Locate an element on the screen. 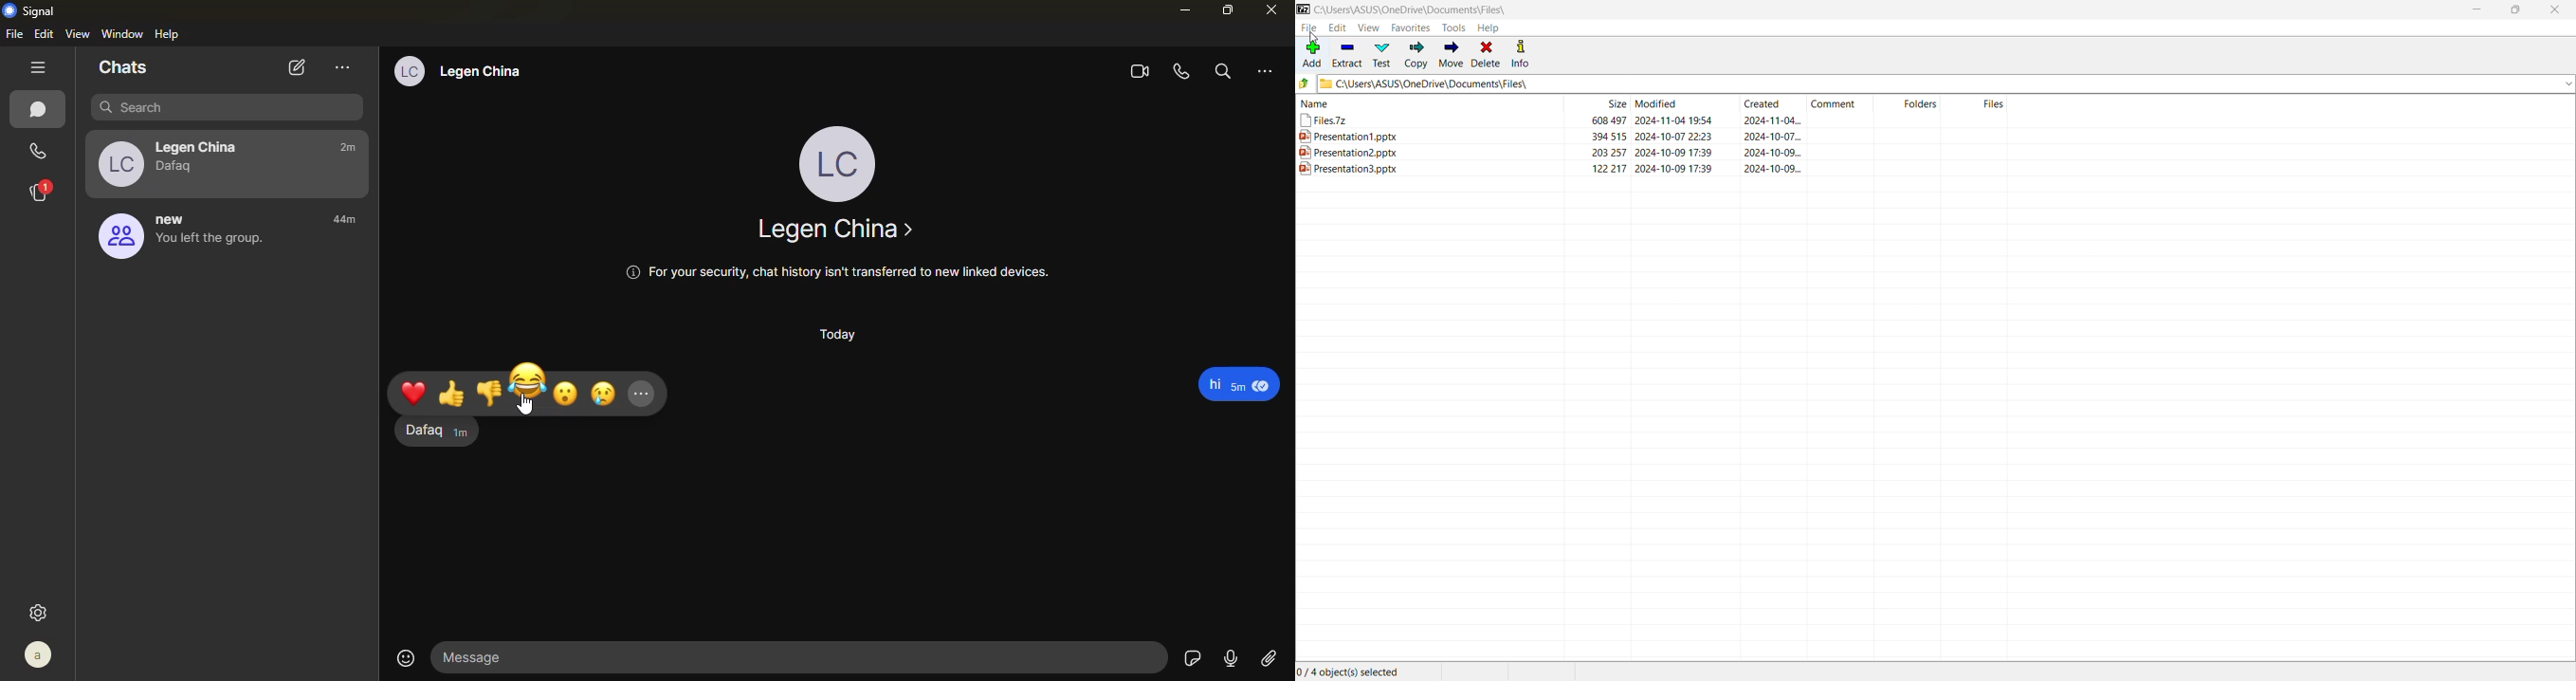  Help is located at coordinates (1491, 29).